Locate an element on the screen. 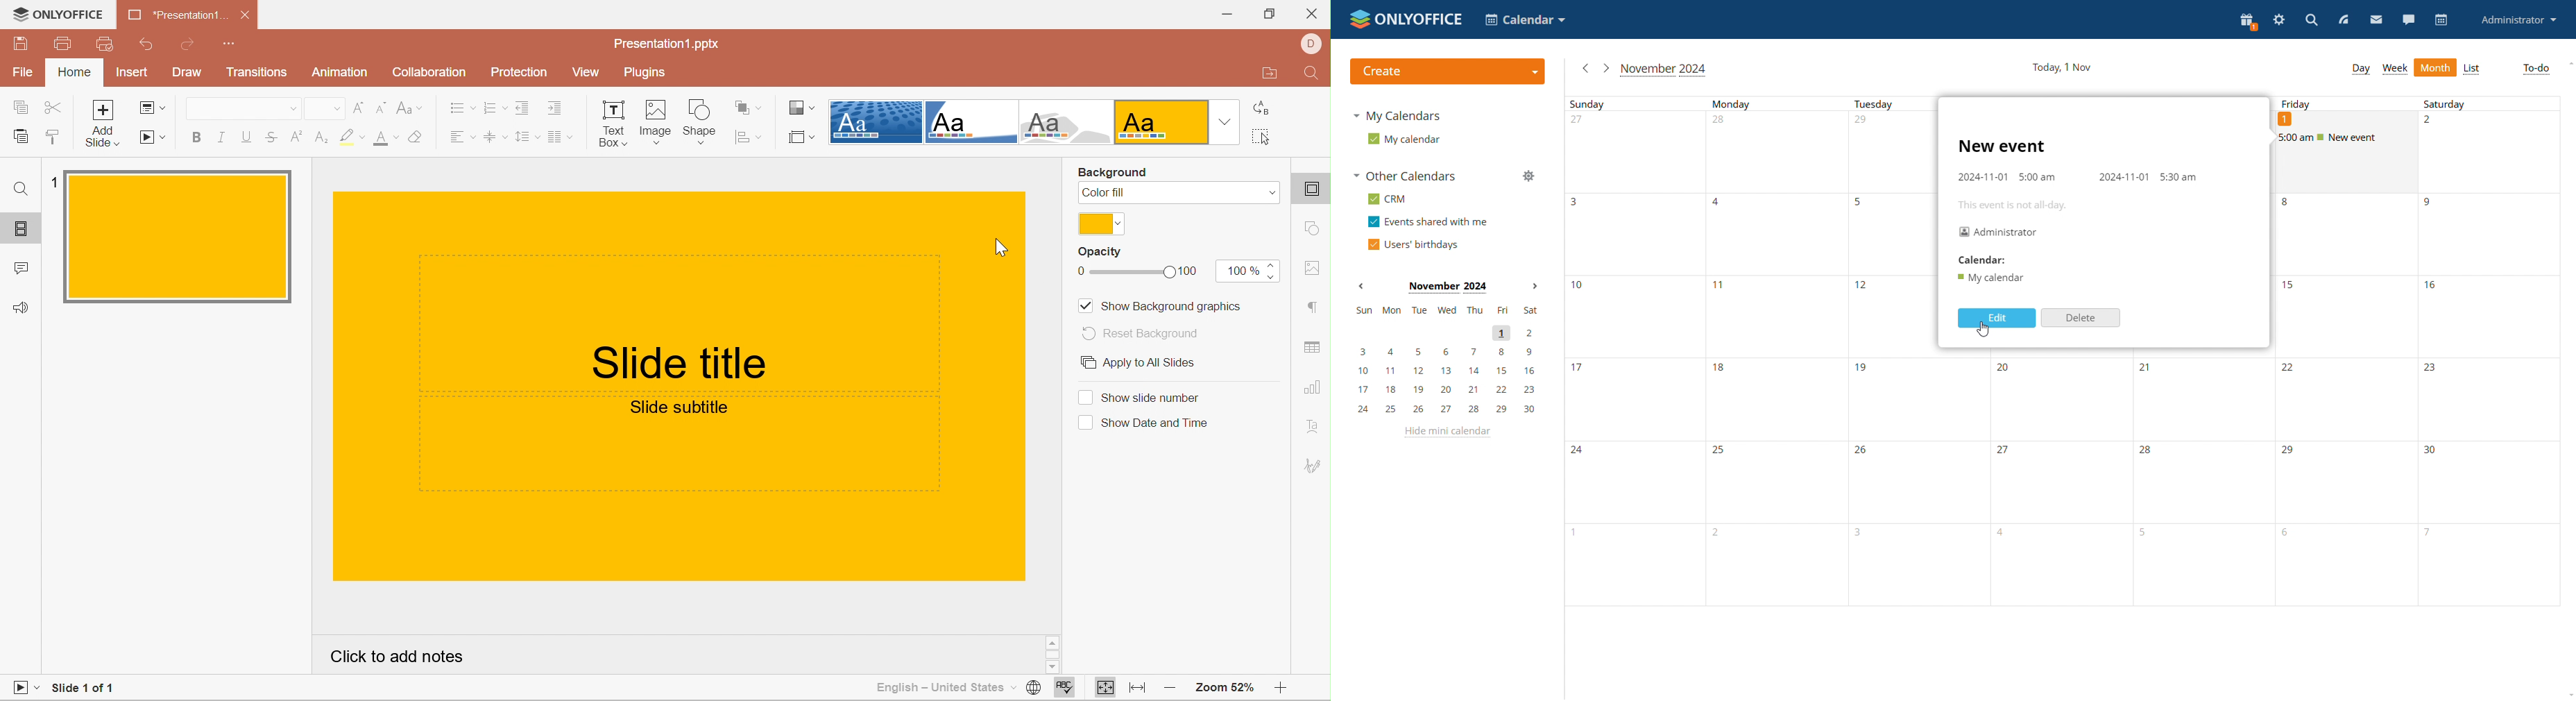 The height and width of the screenshot is (728, 2576). Classic is located at coordinates (1068, 124).